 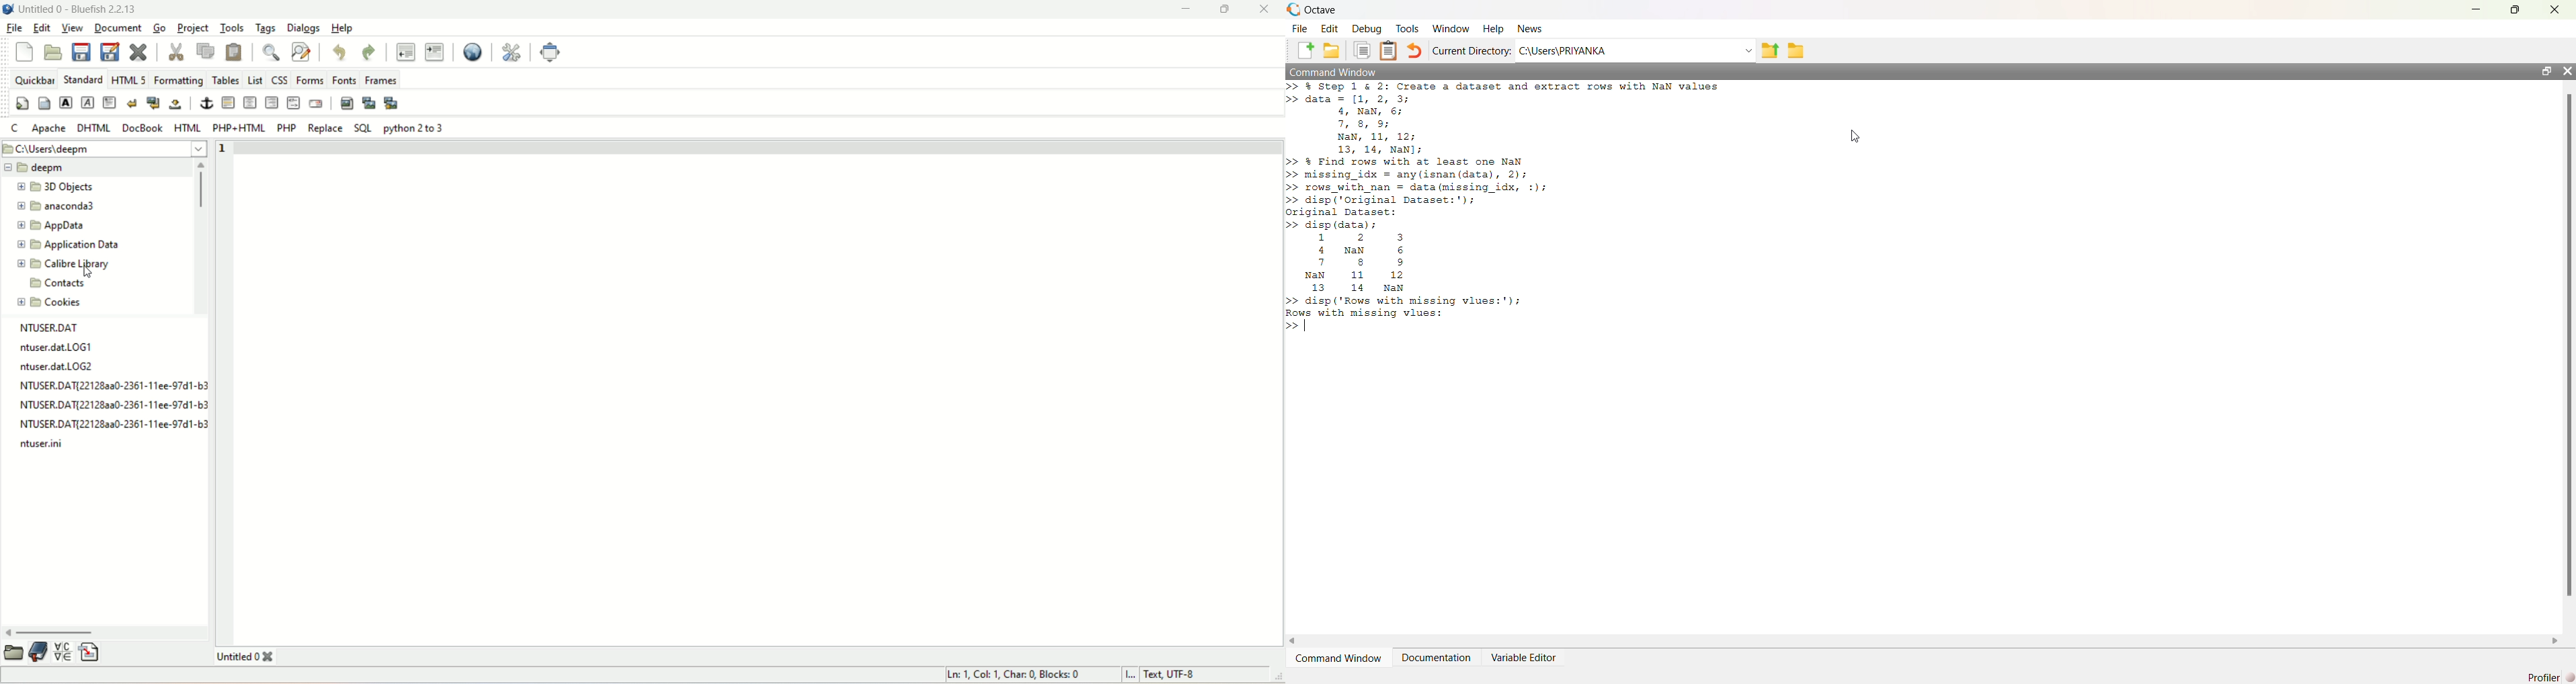 I want to click on save current file, so click(x=81, y=52).